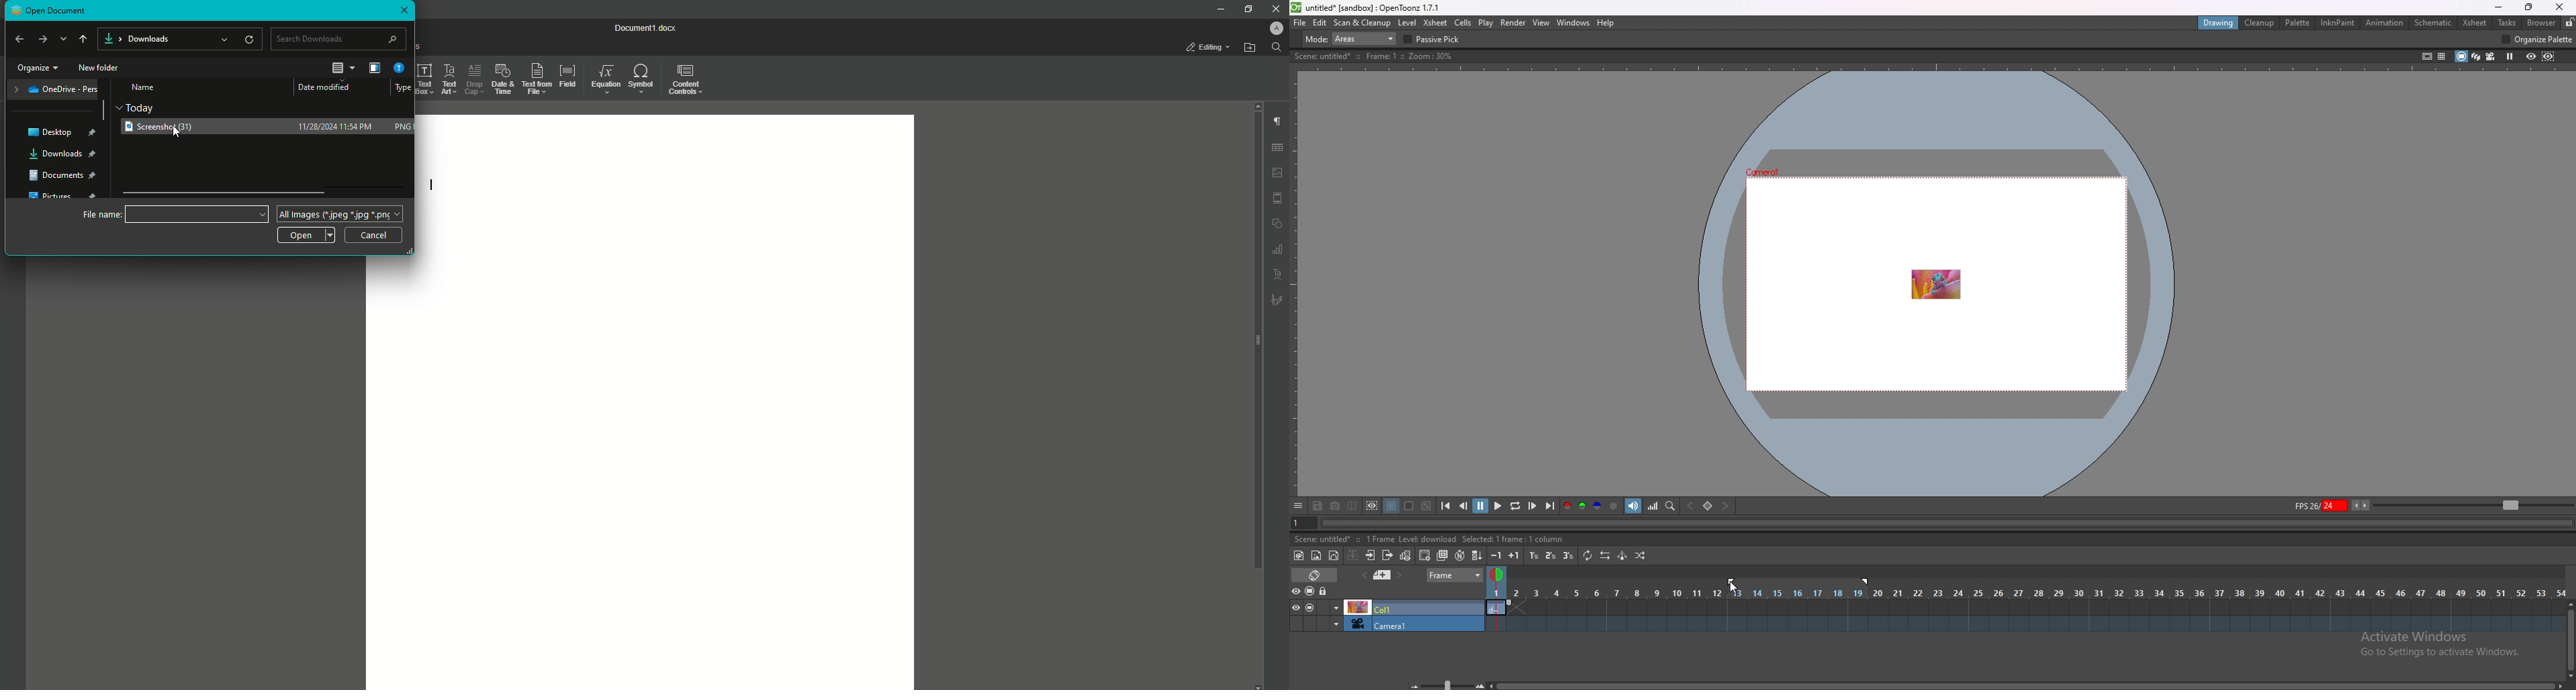  Describe the element at coordinates (689, 82) in the screenshot. I see `Content Controls` at that location.